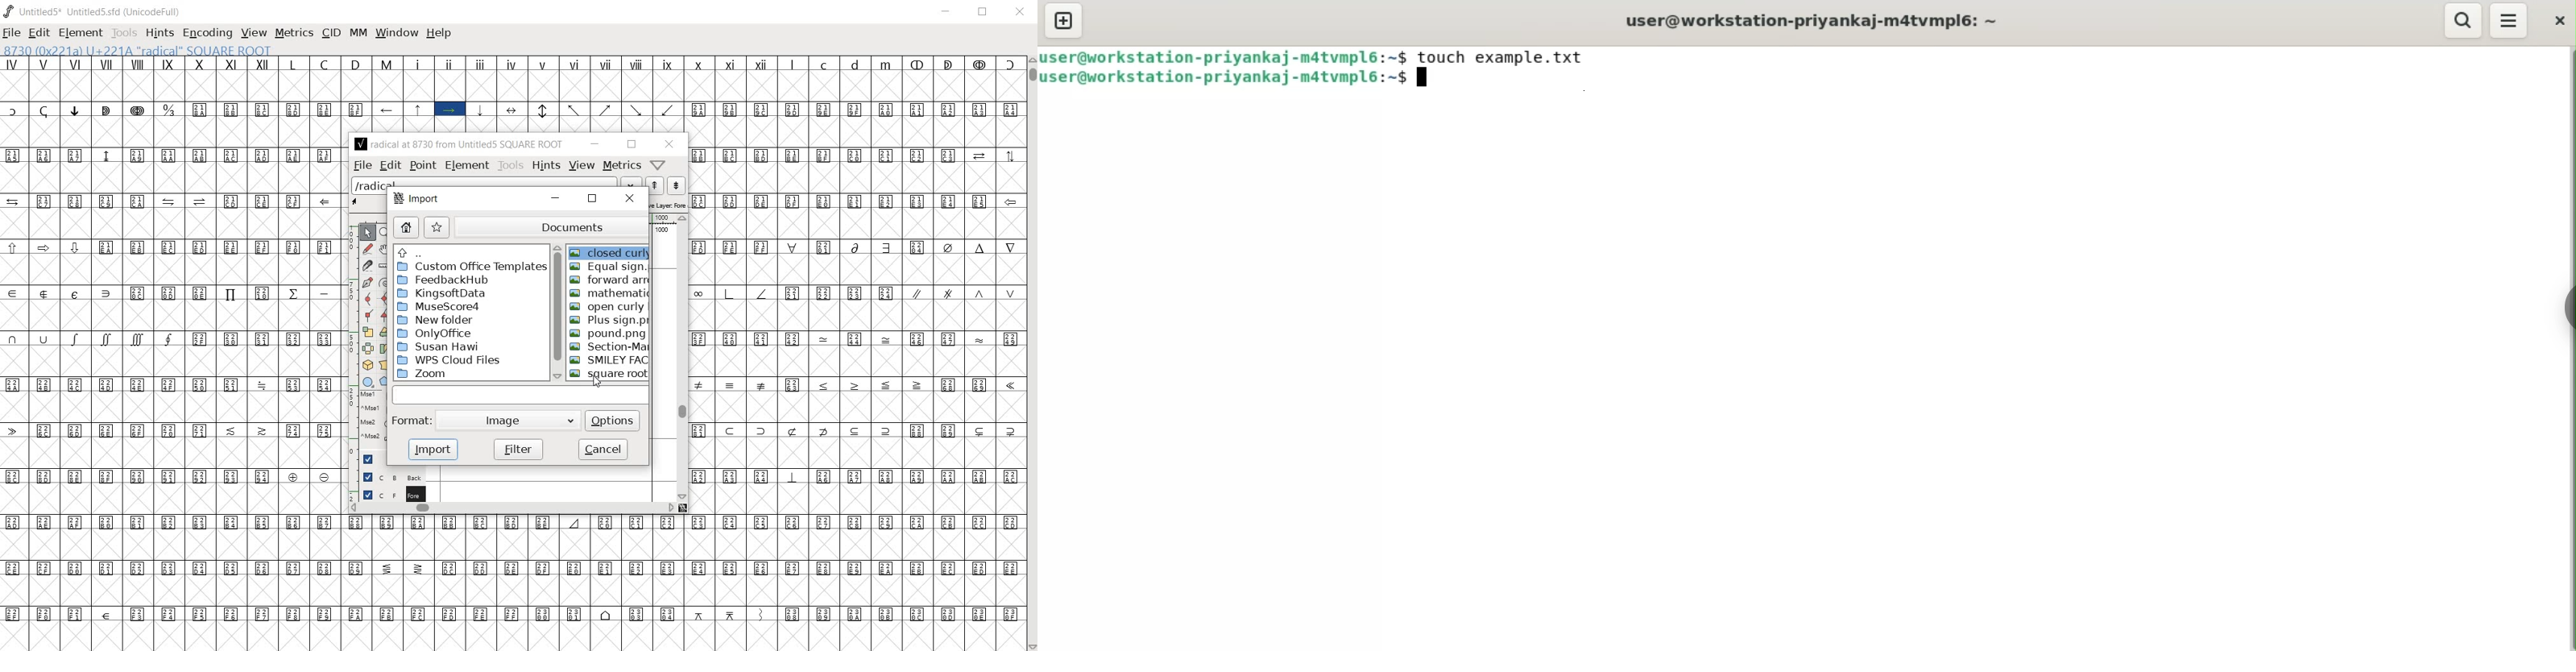 This screenshot has height=672, width=2576. Describe the element at coordinates (555, 198) in the screenshot. I see `minimize` at that location.